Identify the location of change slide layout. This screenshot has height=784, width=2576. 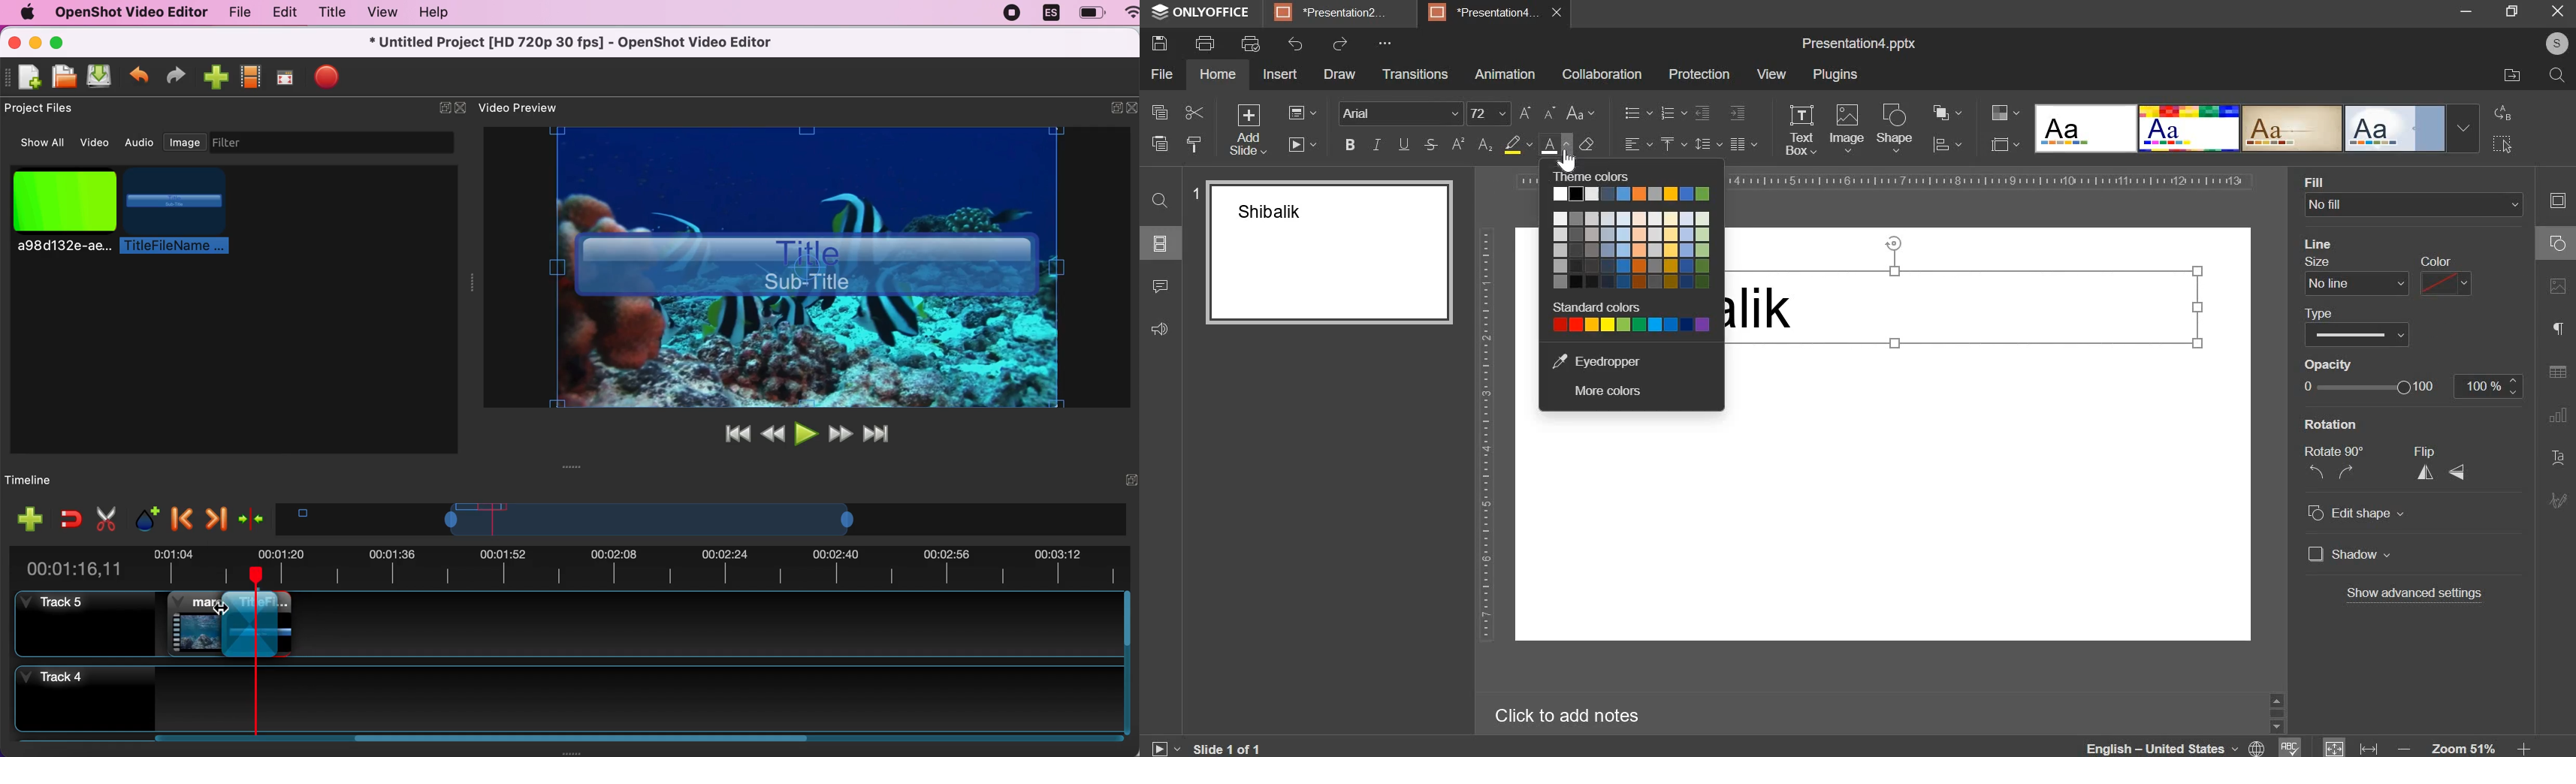
(1302, 113).